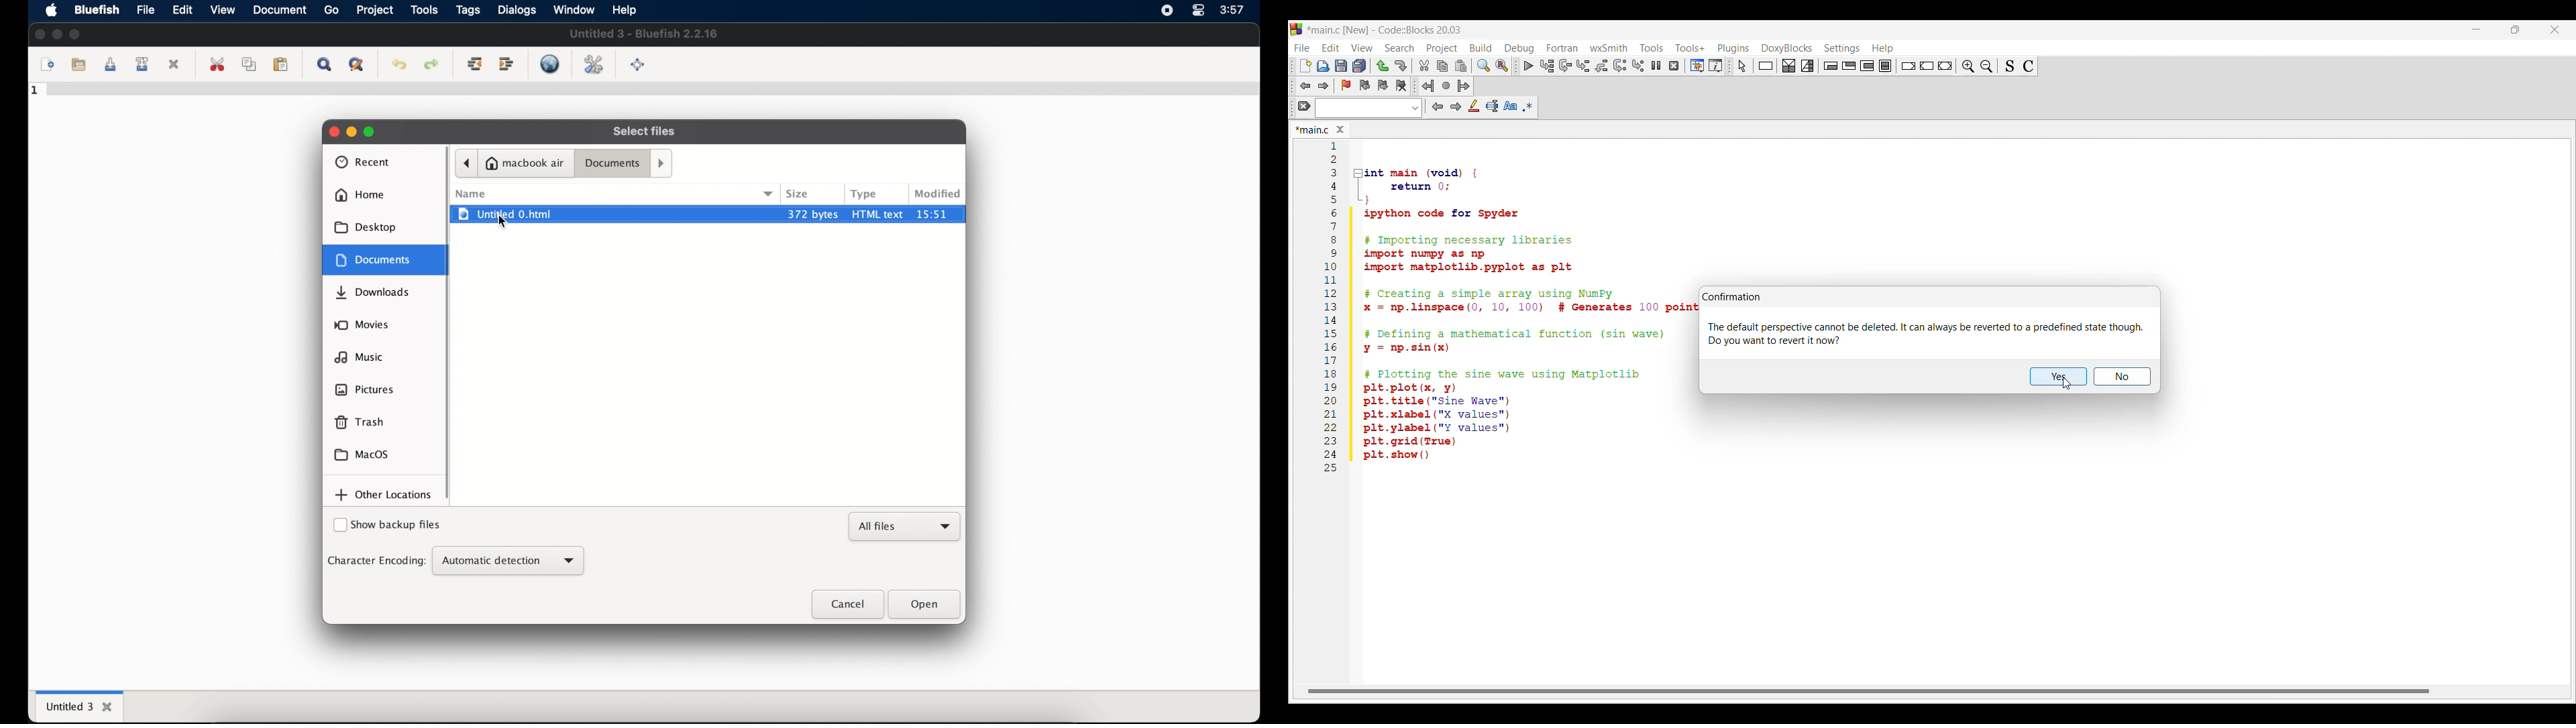 The width and height of the screenshot is (2576, 728). Describe the element at coordinates (2477, 29) in the screenshot. I see `Minimize` at that location.